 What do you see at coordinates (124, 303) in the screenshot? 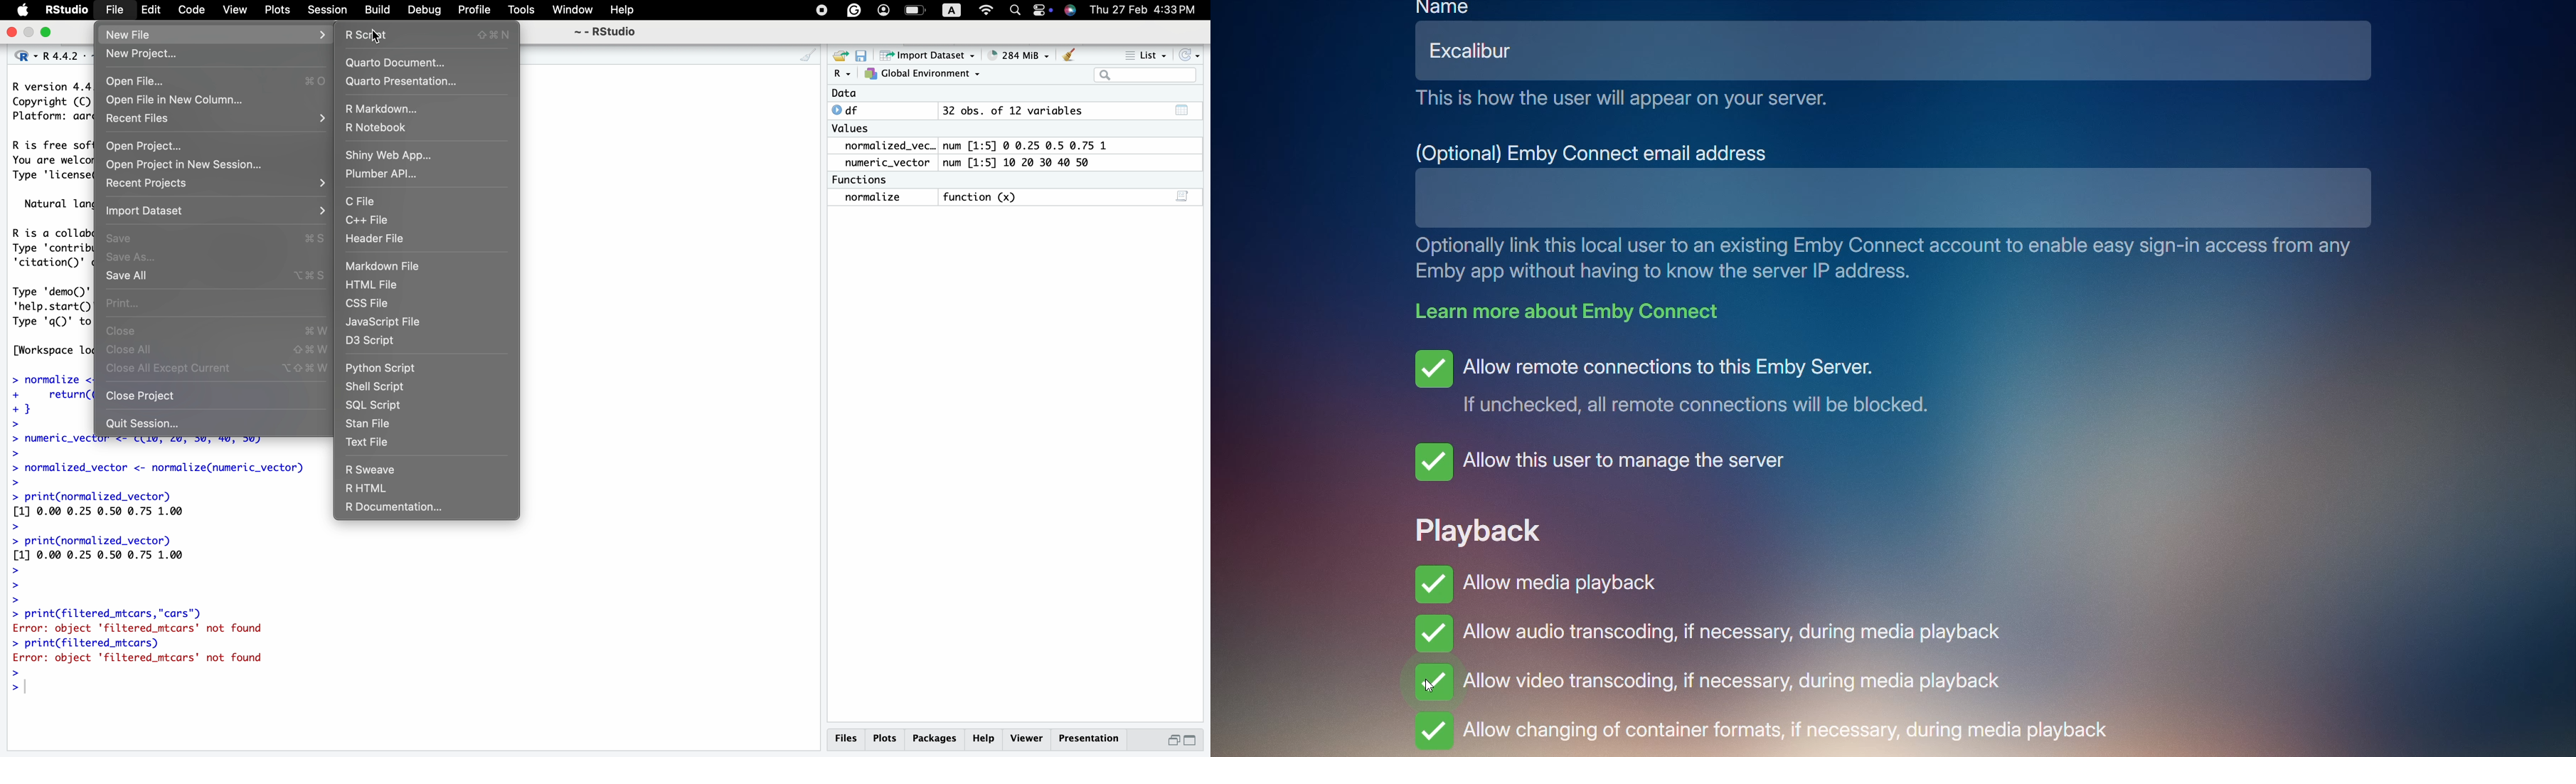
I see `Print...` at bounding box center [124, 303].